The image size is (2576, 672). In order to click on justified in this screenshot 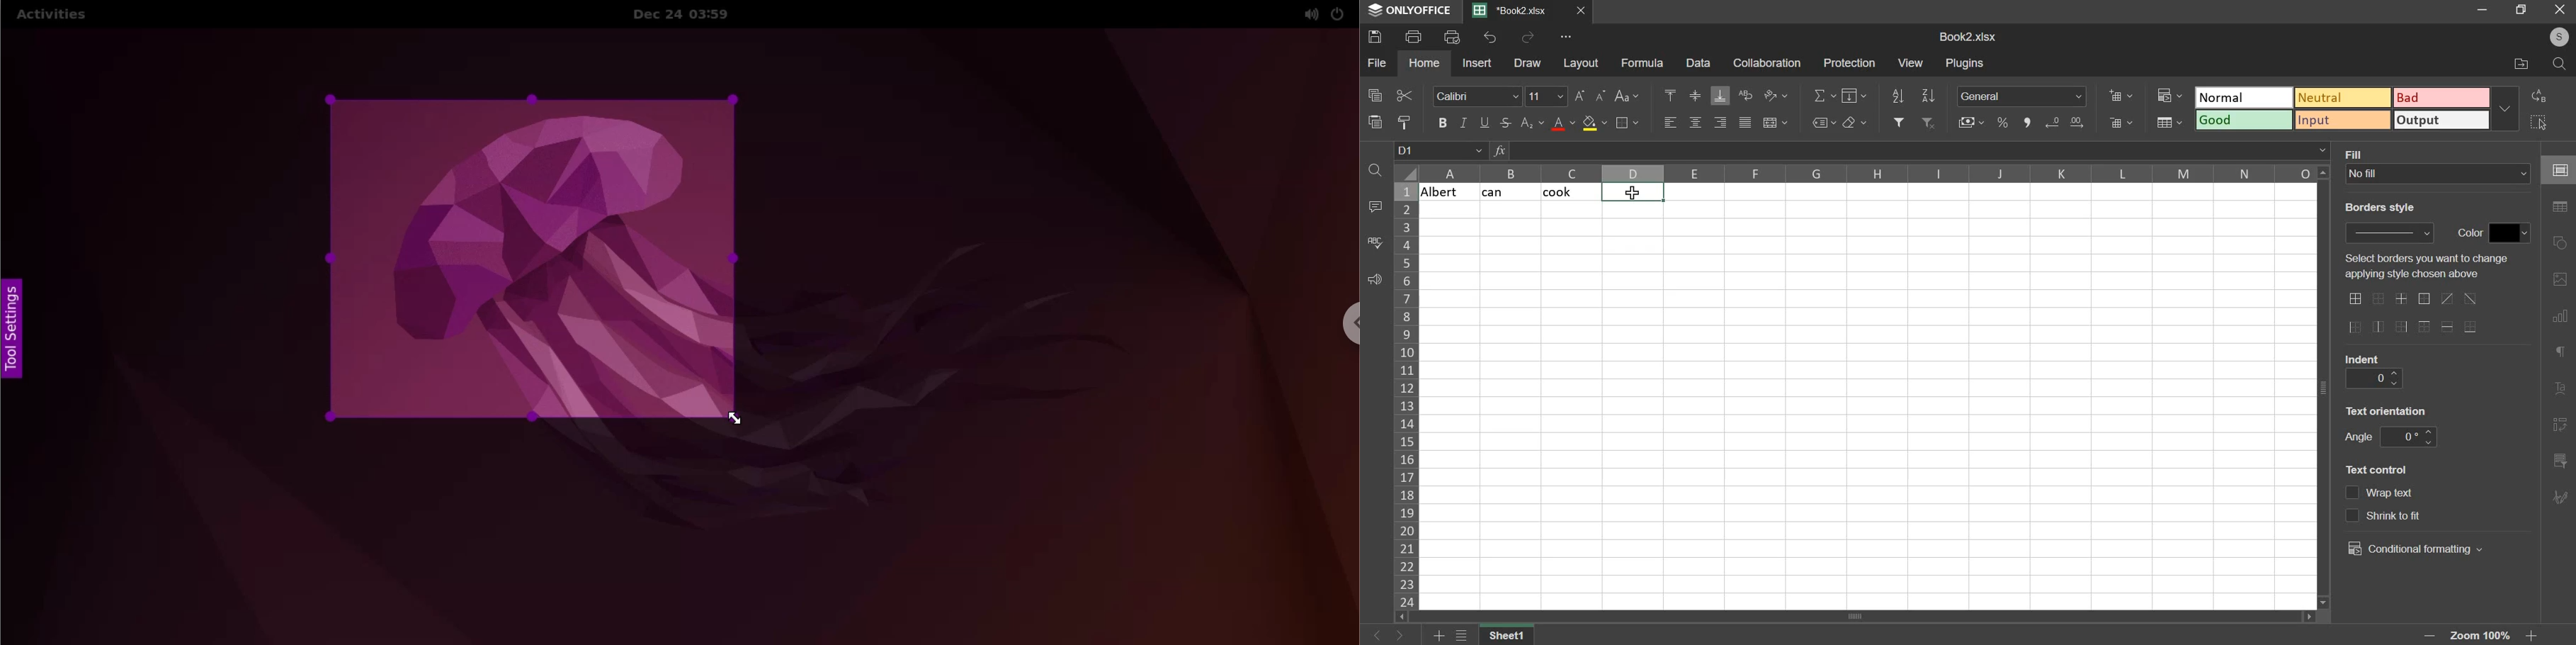, I will do `click(1745, 122)`.